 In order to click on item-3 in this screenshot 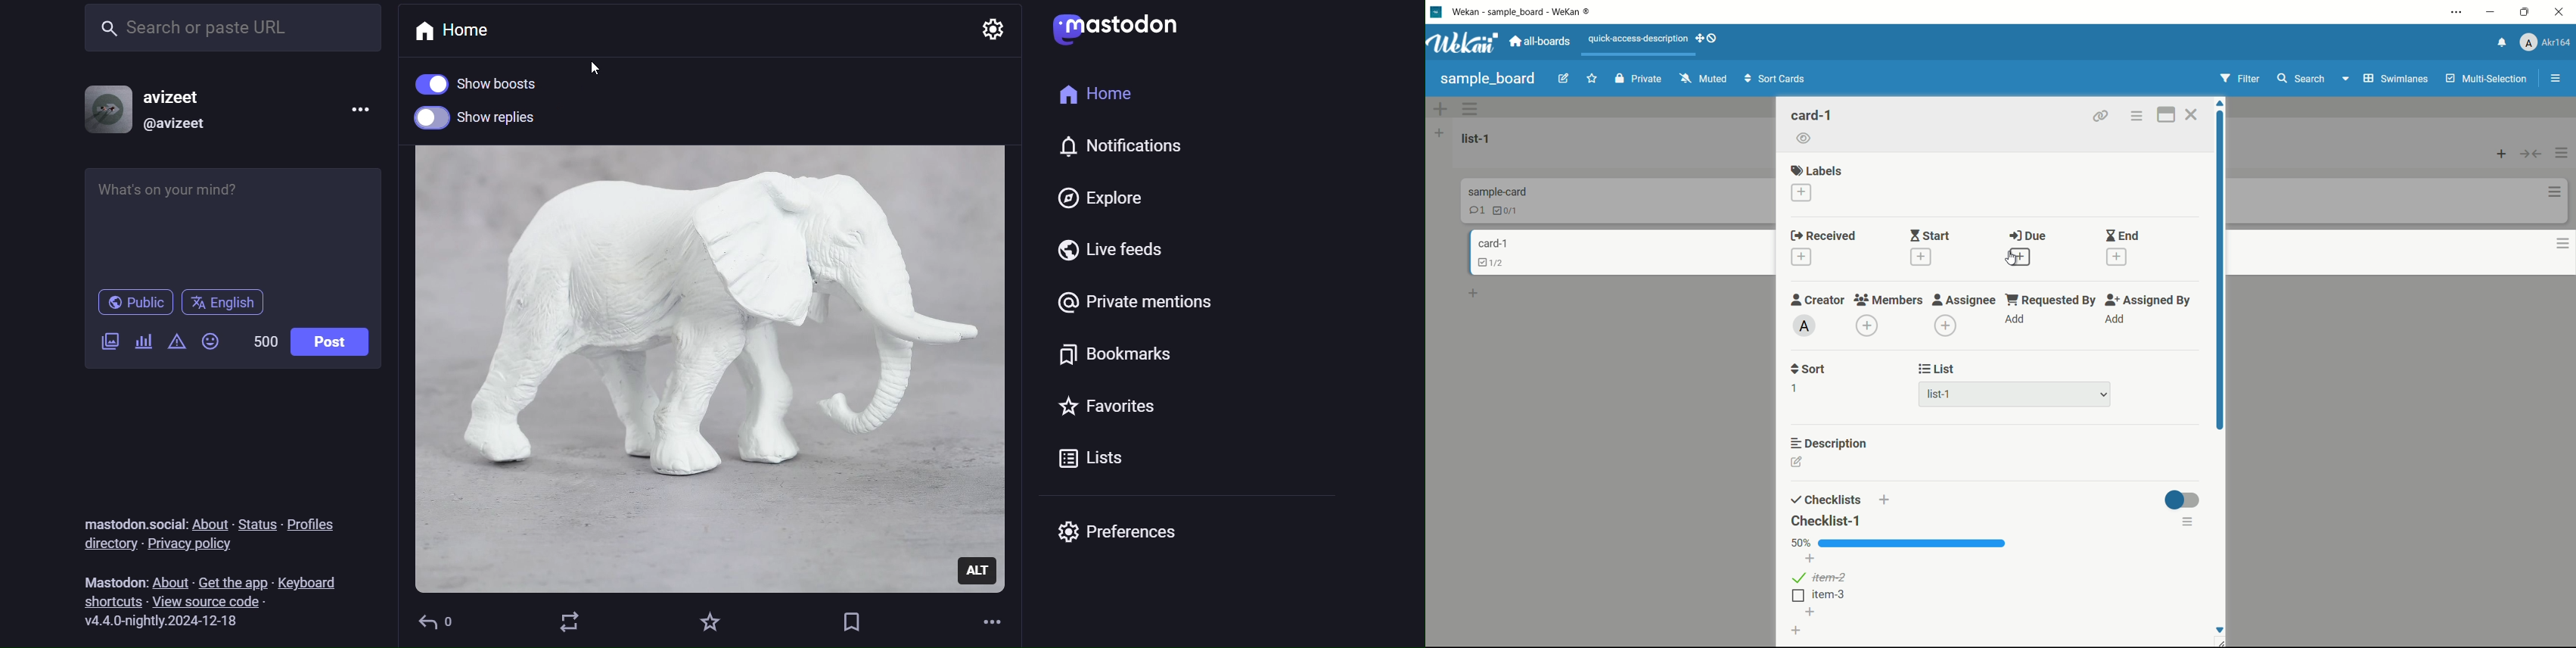, I will do `click(1823, 596)`.